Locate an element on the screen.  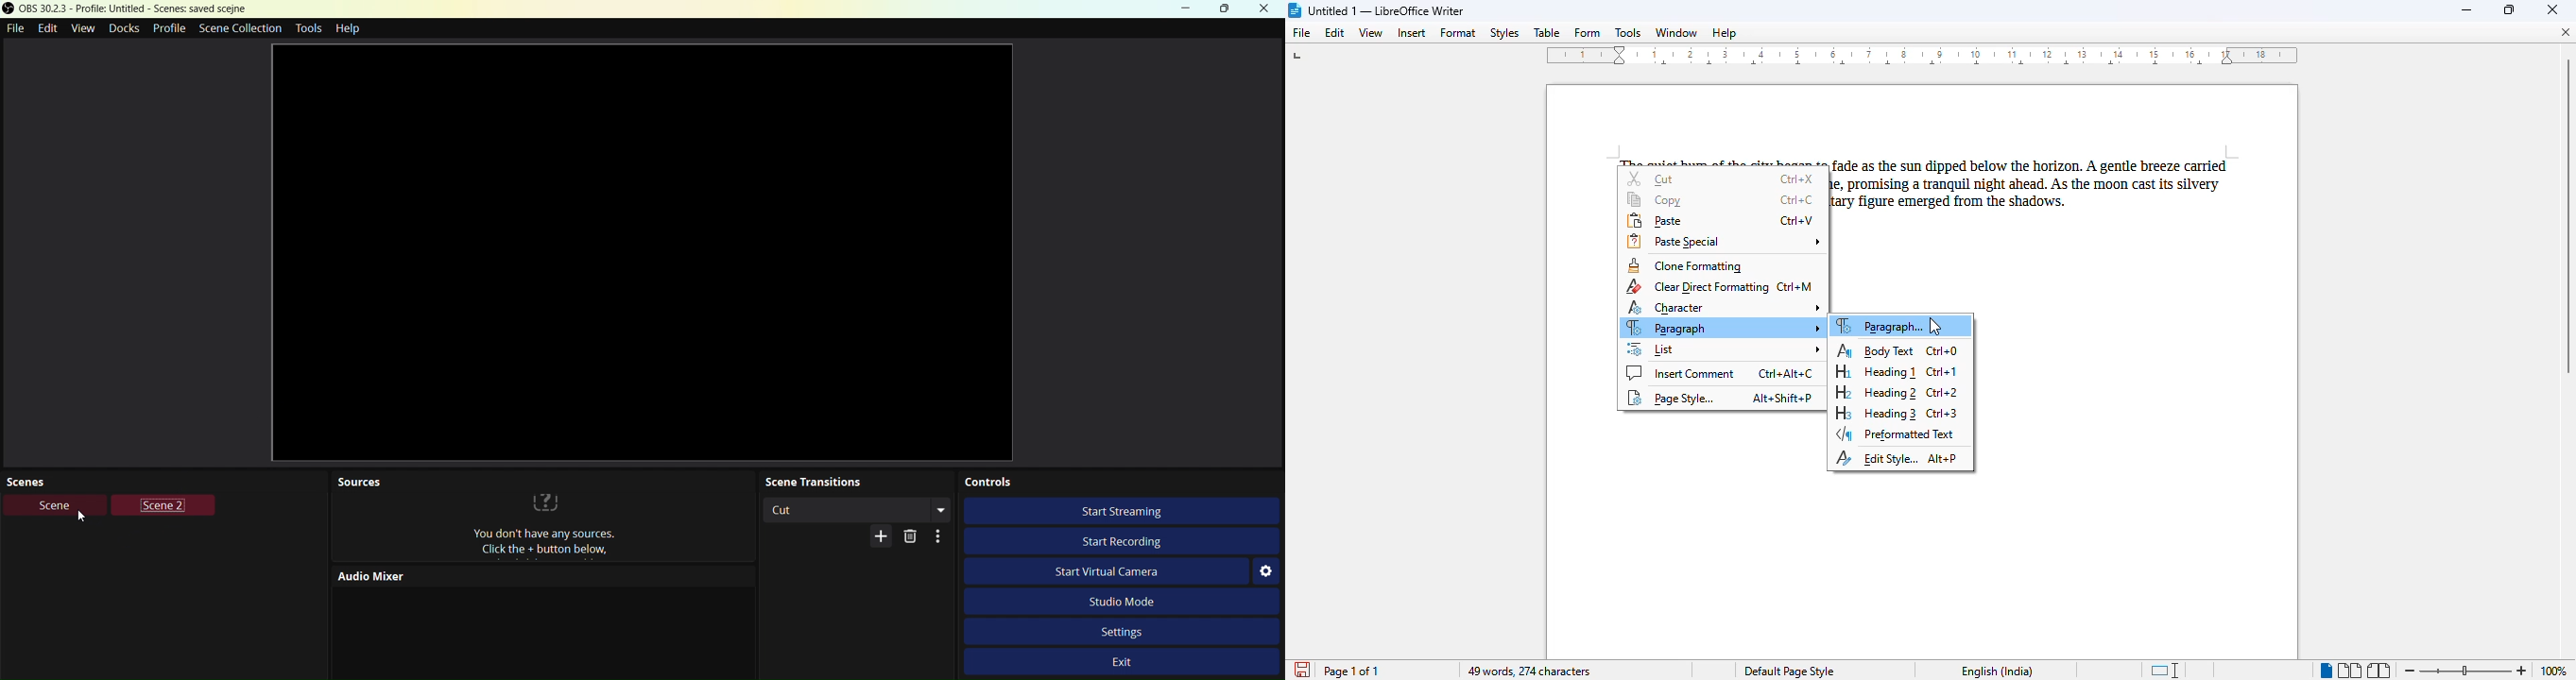
Audio Mixer is located at coordinates (435, 576).